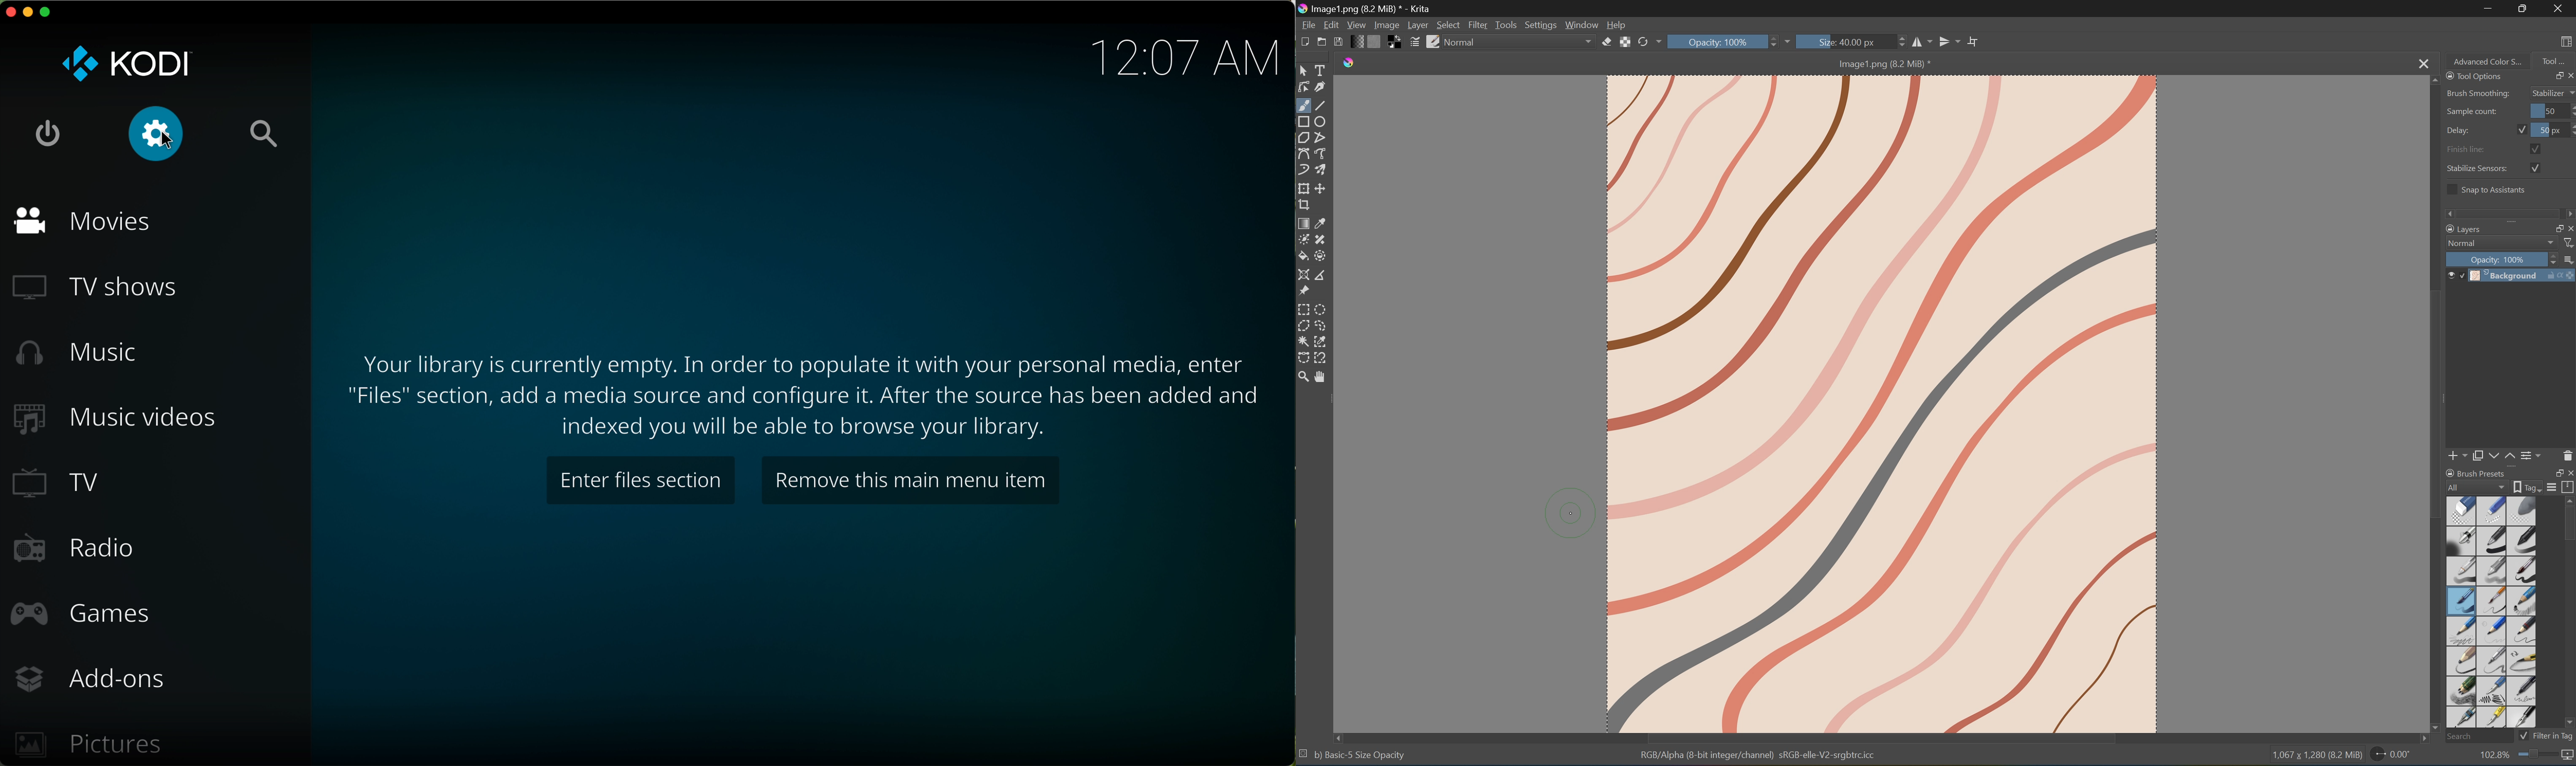 This screenshot has width=2576, height=784. What do you see at coordinates (1304, 122) in the screenshot?
I see `Rectangle tool` at bounding box center [1304, 122].